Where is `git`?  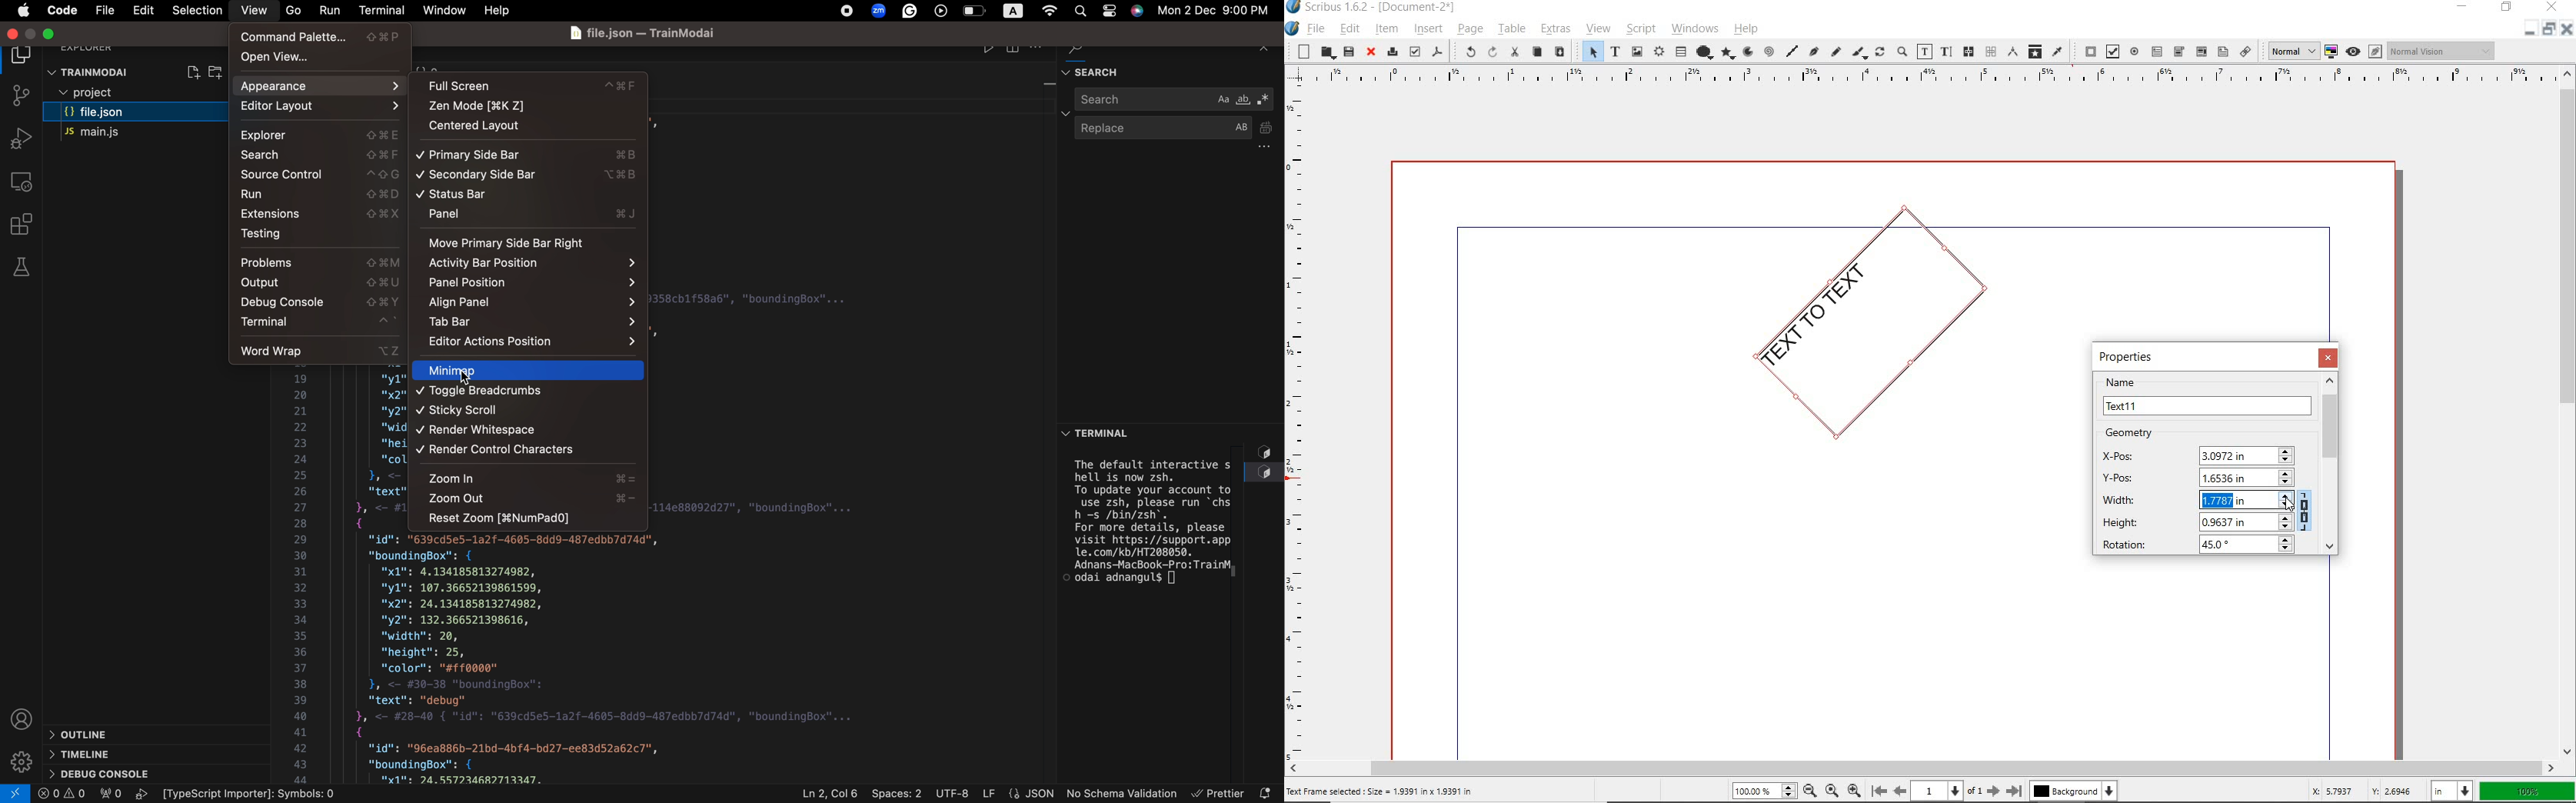
git is located at coordinates (17, 97).